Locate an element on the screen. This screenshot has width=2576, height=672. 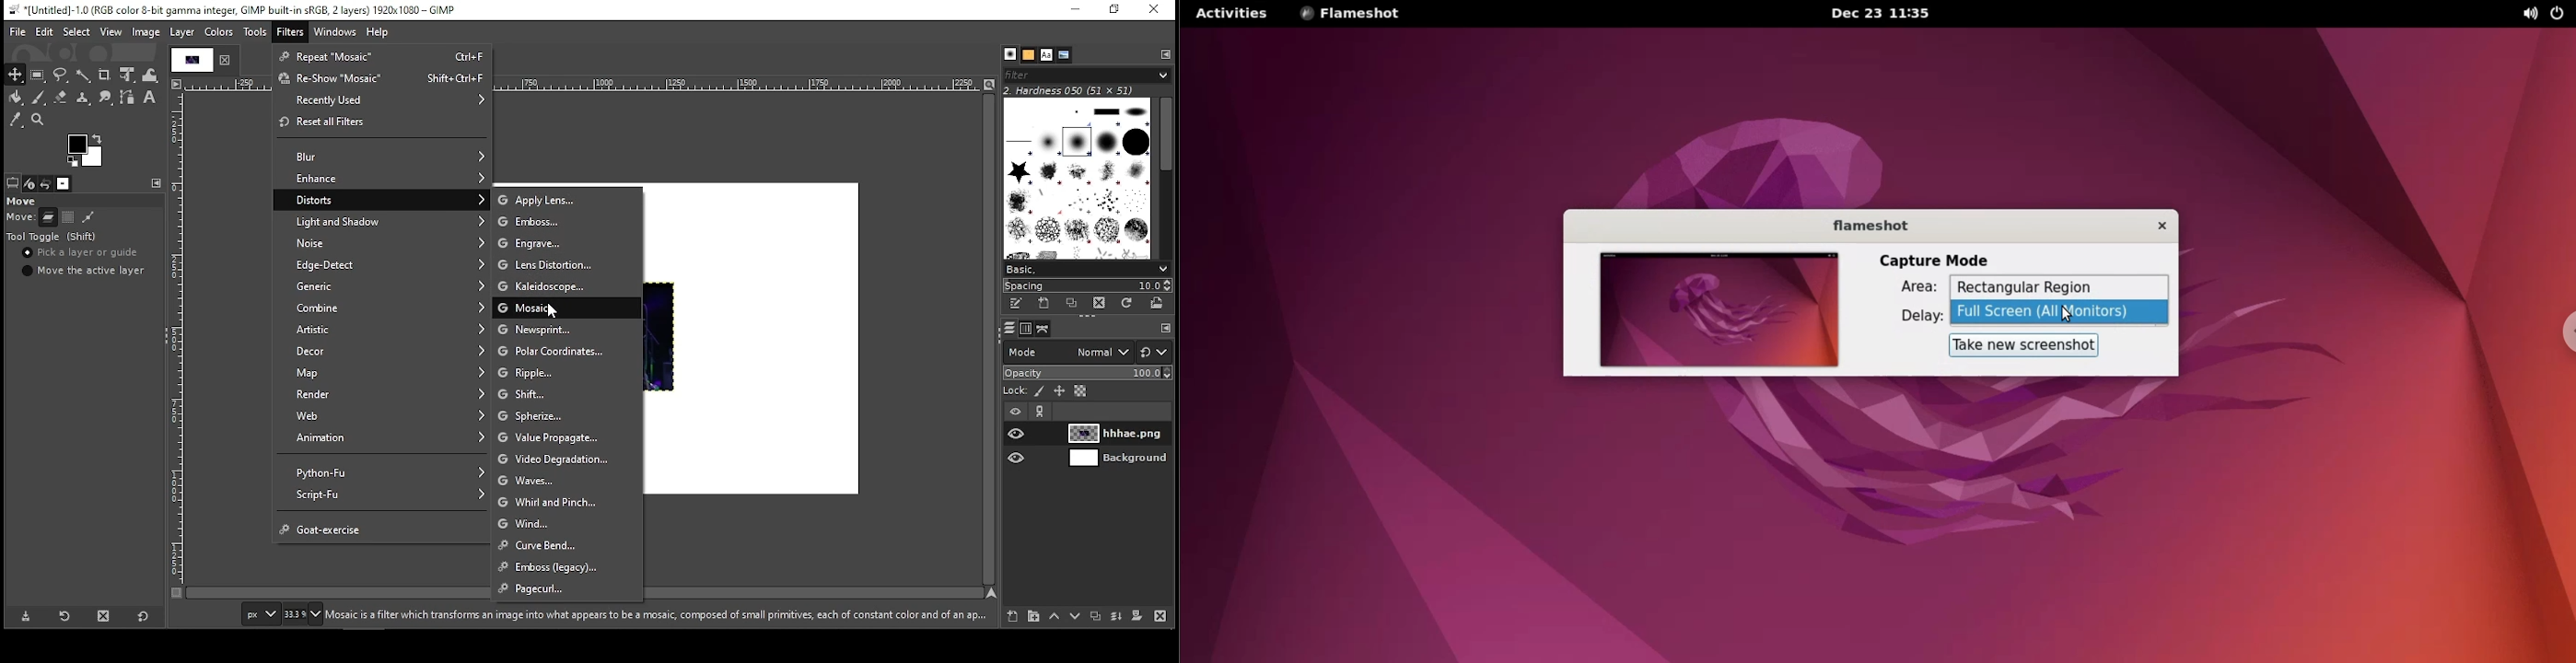
light and shadow is located at coordinates (383, 221).